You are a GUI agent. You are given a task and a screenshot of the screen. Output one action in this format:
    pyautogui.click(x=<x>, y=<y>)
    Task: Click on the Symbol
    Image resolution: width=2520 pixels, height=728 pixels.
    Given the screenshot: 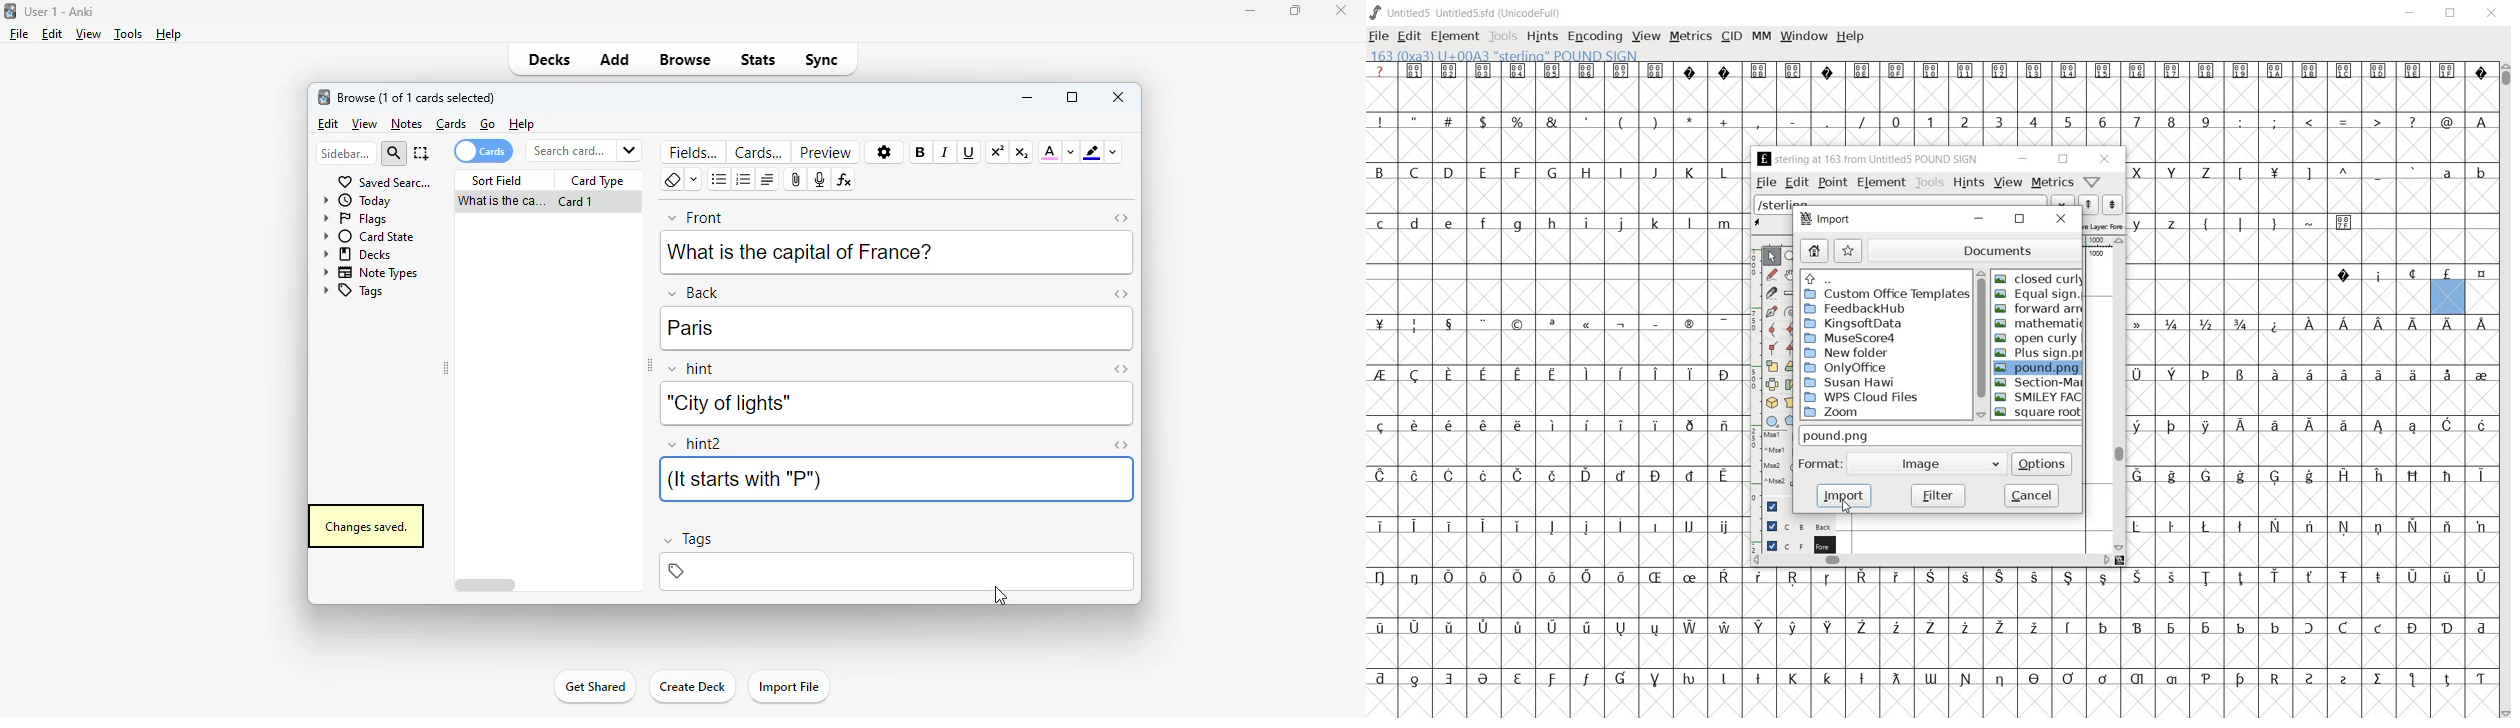 What is the action you would take?
    pyautogui.click(x=2343, y=628)
    